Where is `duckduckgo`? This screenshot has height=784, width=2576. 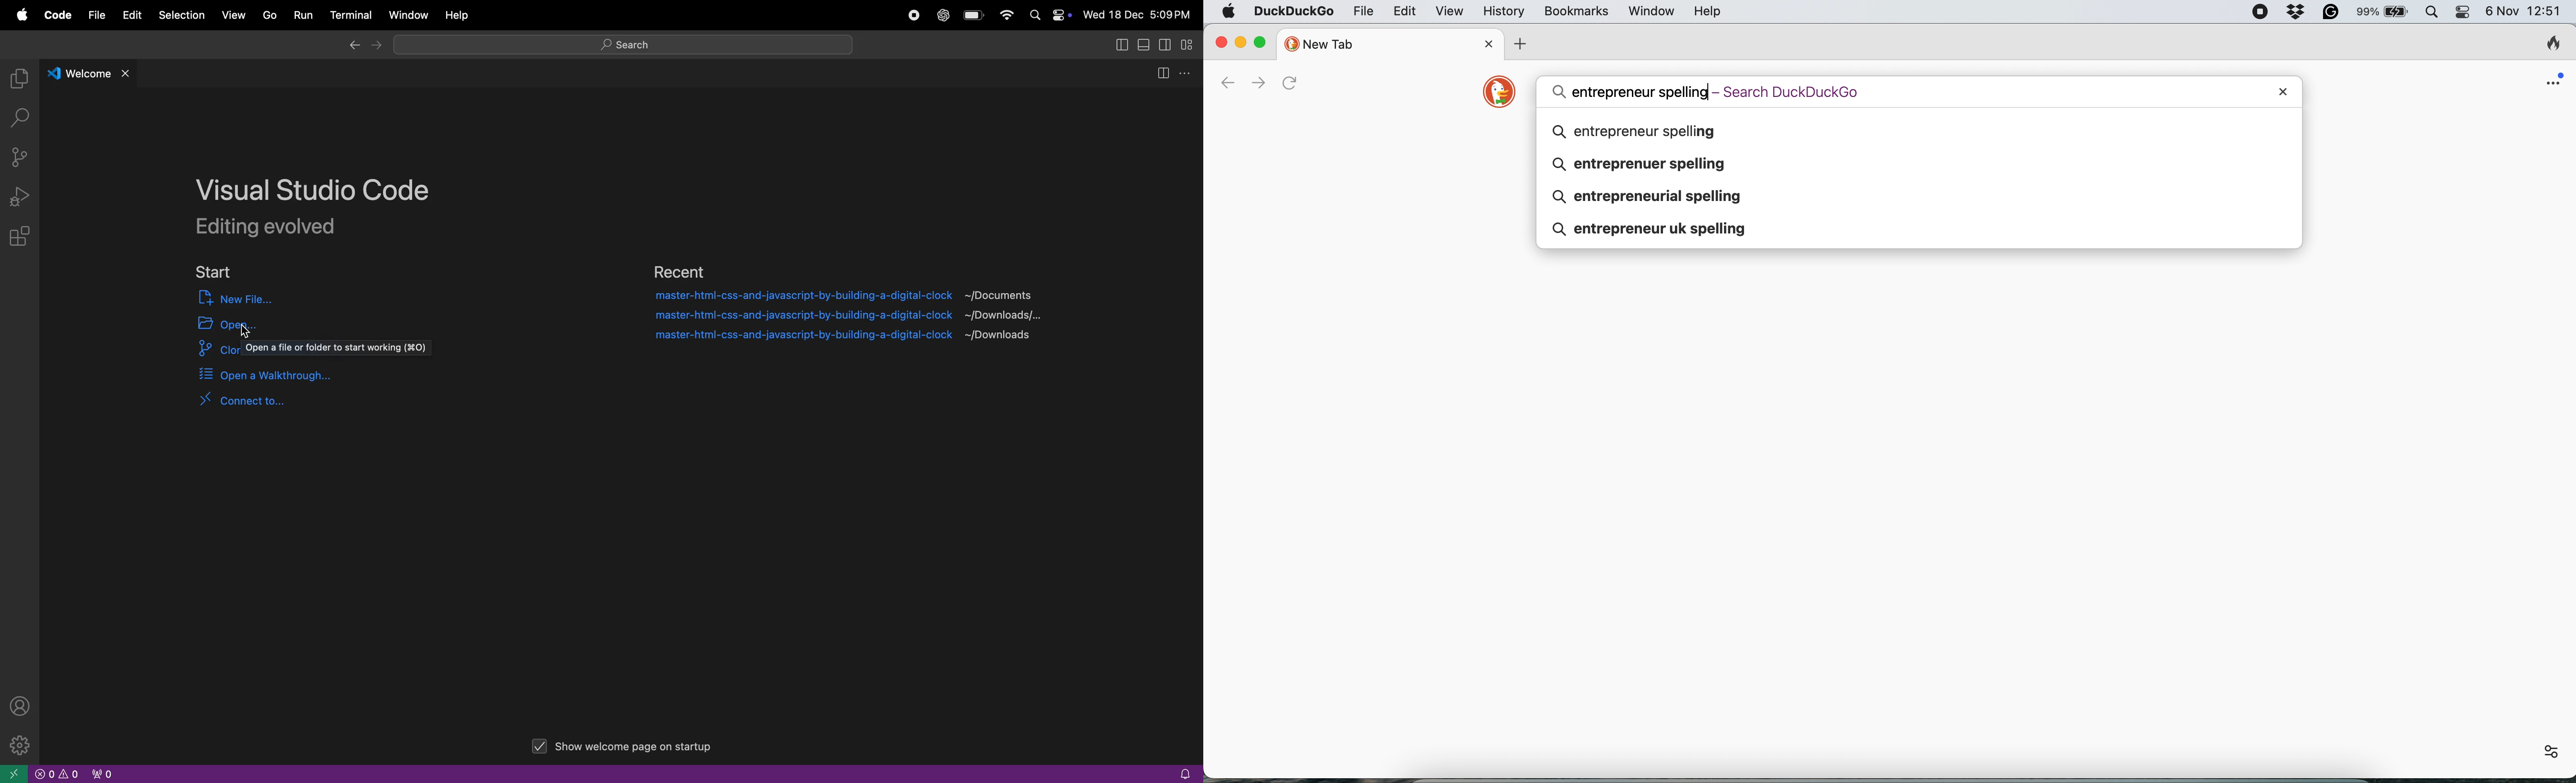 duckduckgo is located at coordinates (1293, 12).